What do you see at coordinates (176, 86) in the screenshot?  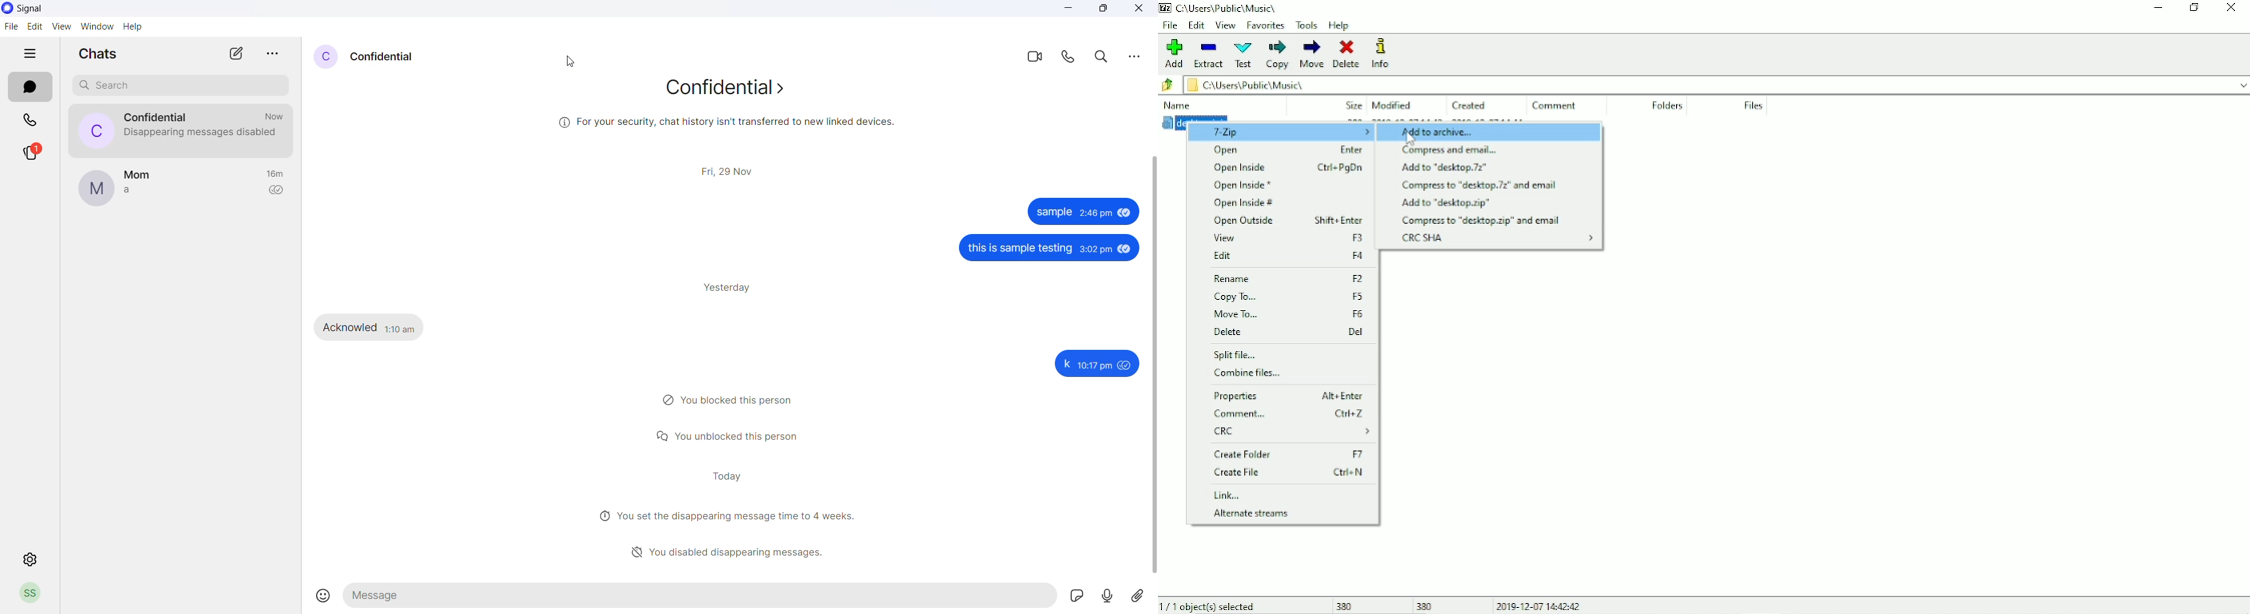 I see `search chat` at bounding box center [176, 86].